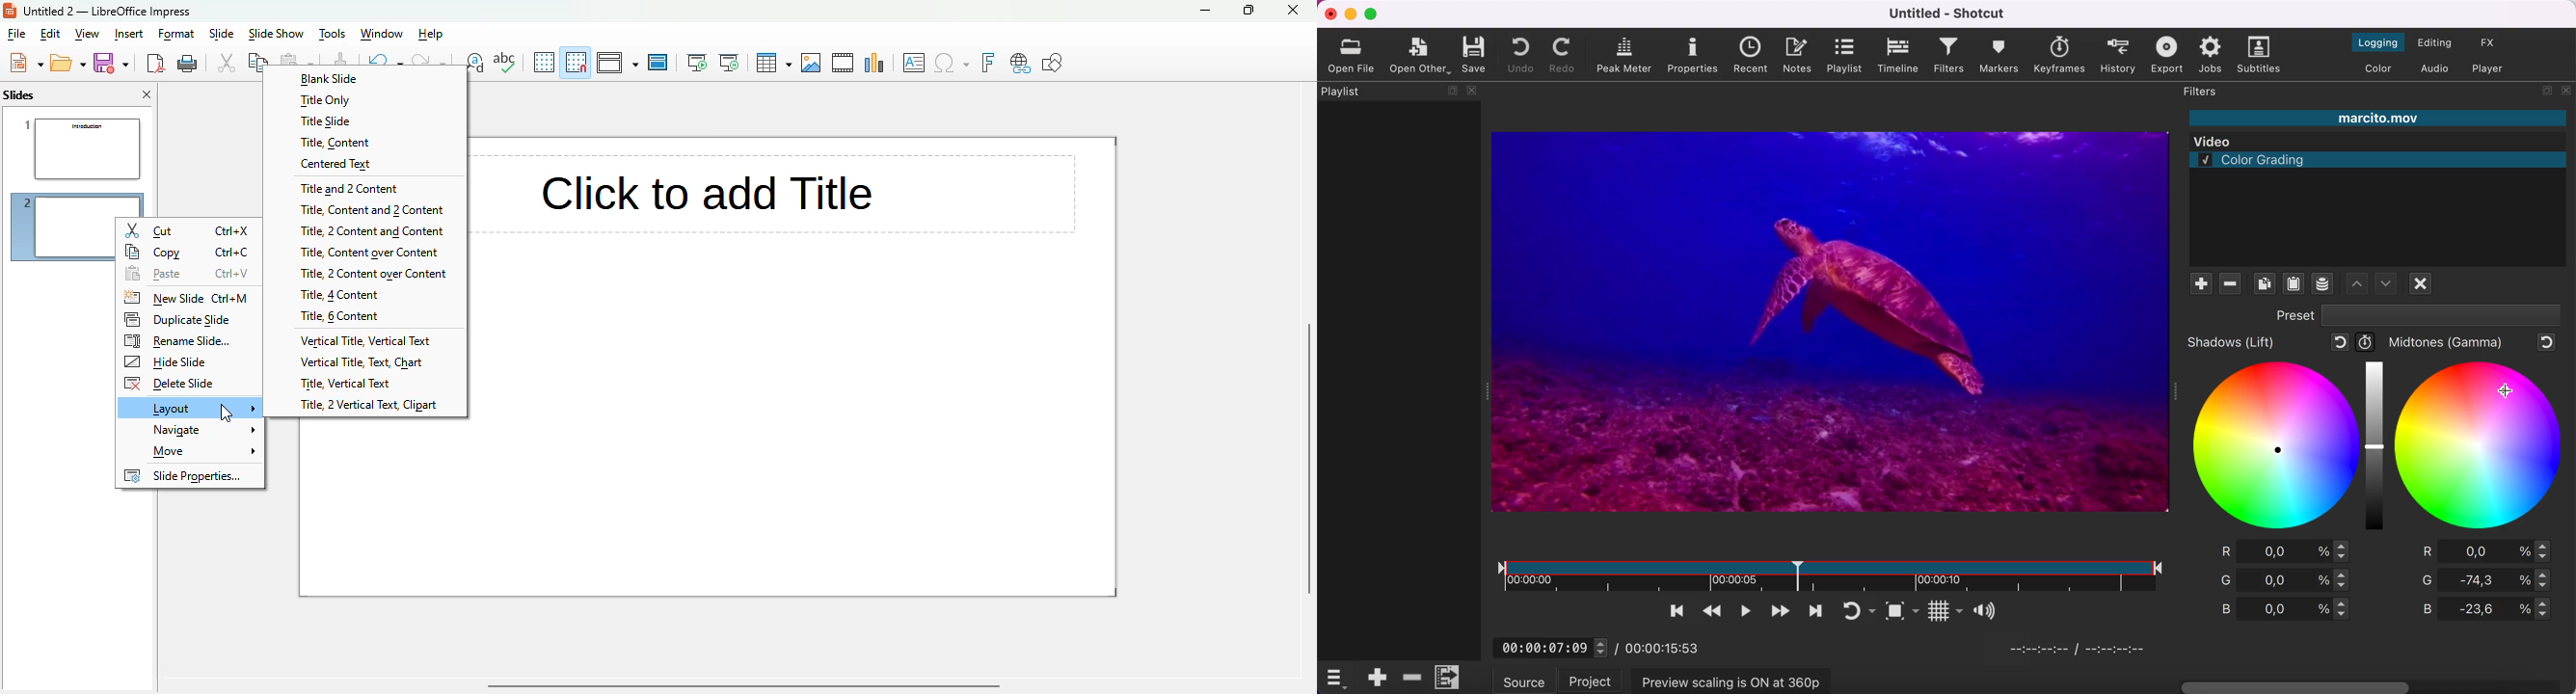 The image size is (2576, 700). What do you see at coordinates (1931, 610) in the screenshot?
I see `` at bounding box center [1931, 610].